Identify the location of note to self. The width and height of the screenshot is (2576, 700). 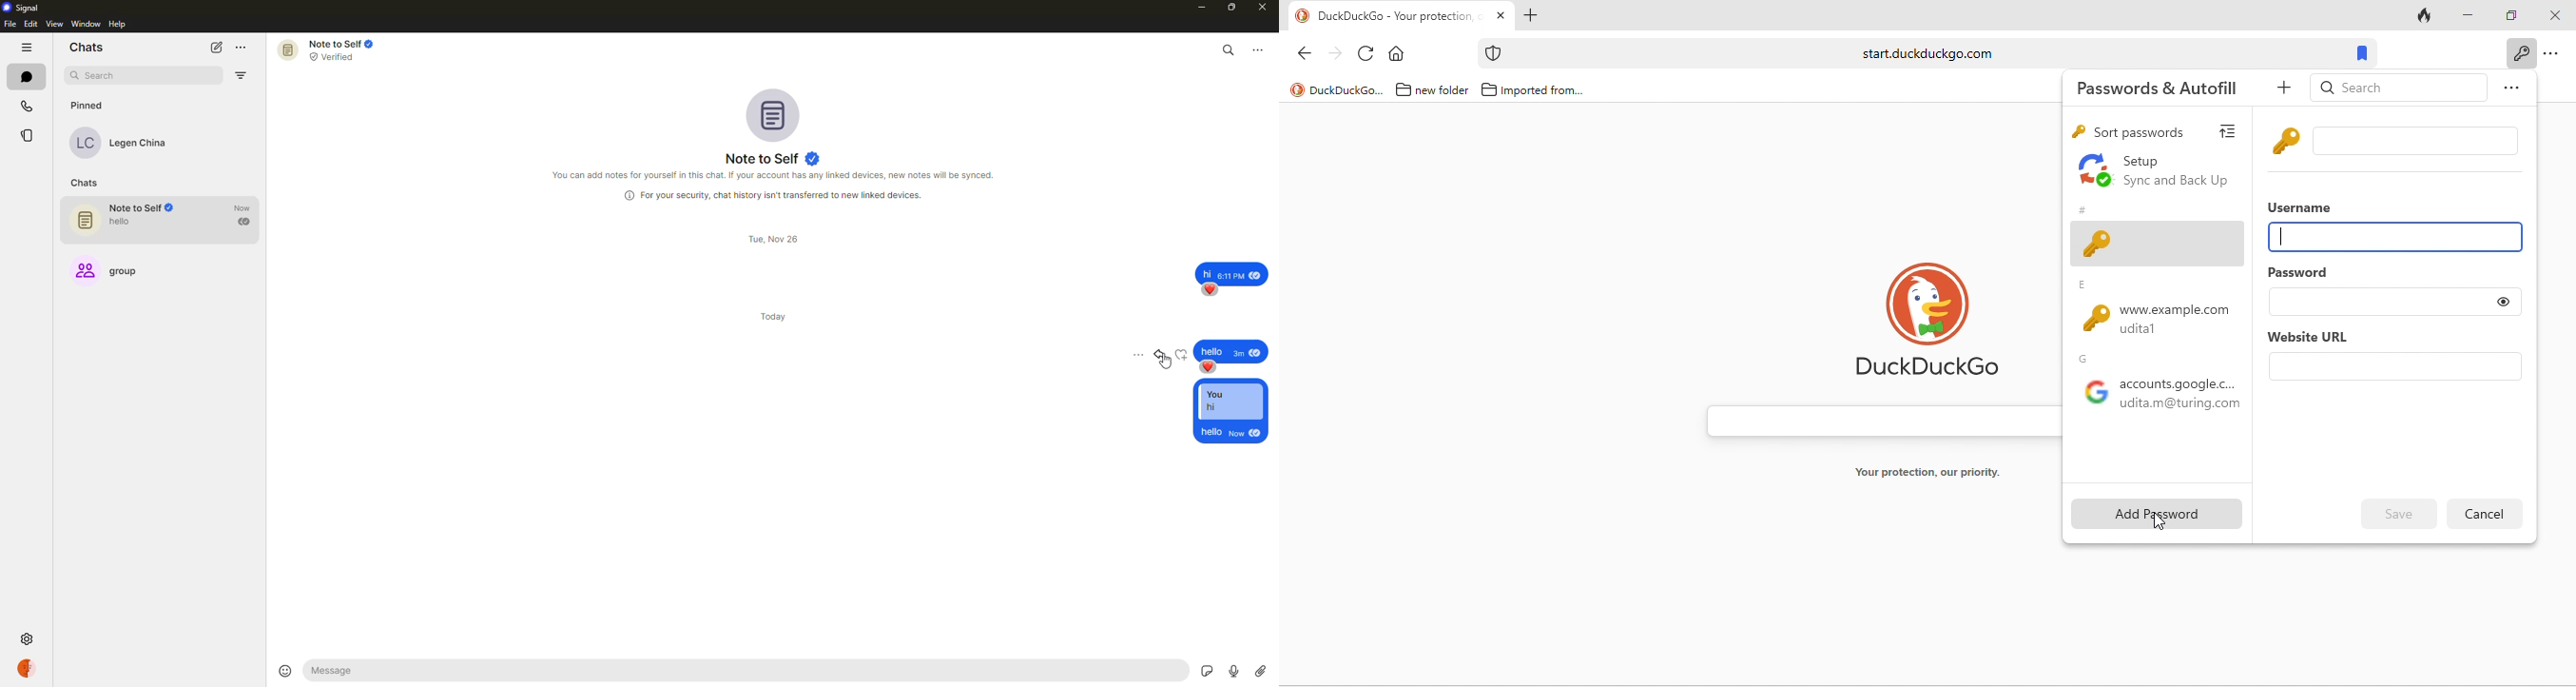
(166, 221).